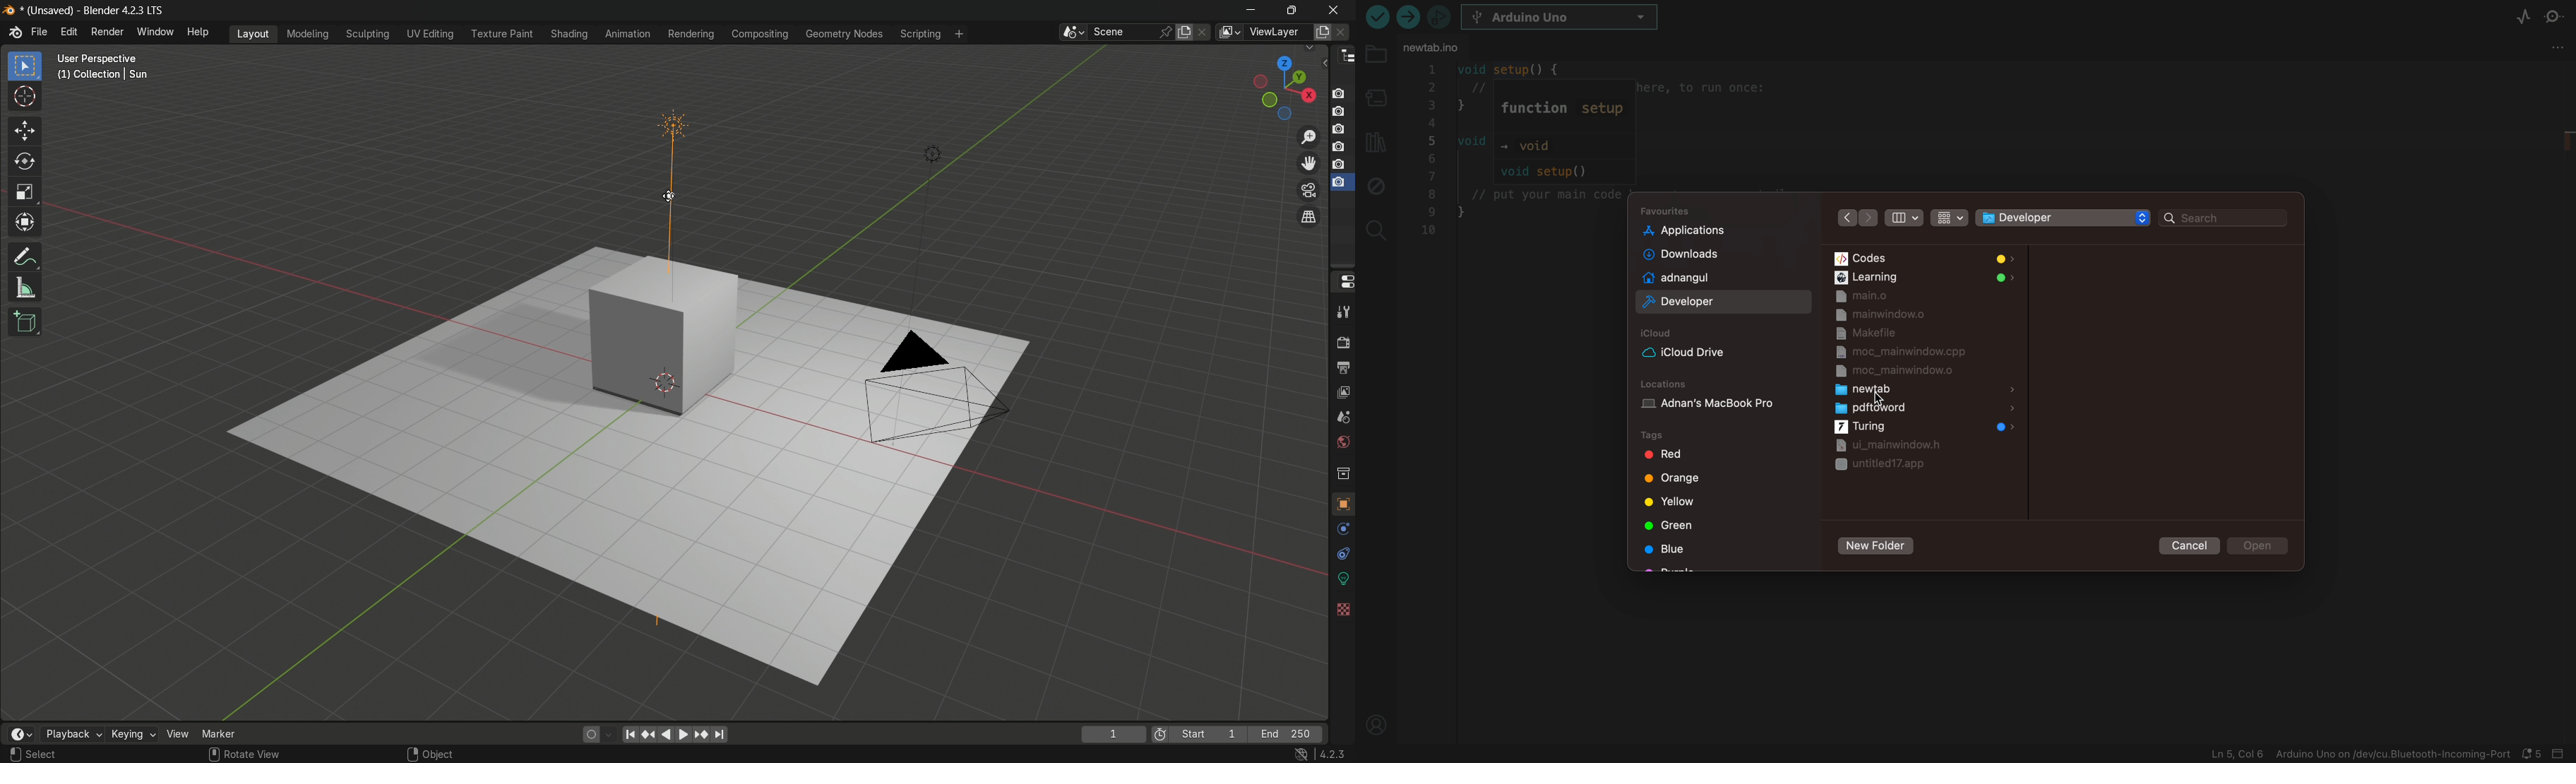 The width and height of the screenshot is (2576, 784). What do you see at coordinates (254, 755) in the screenshot?
I see `rotate view` at bounding box center [254, 755].